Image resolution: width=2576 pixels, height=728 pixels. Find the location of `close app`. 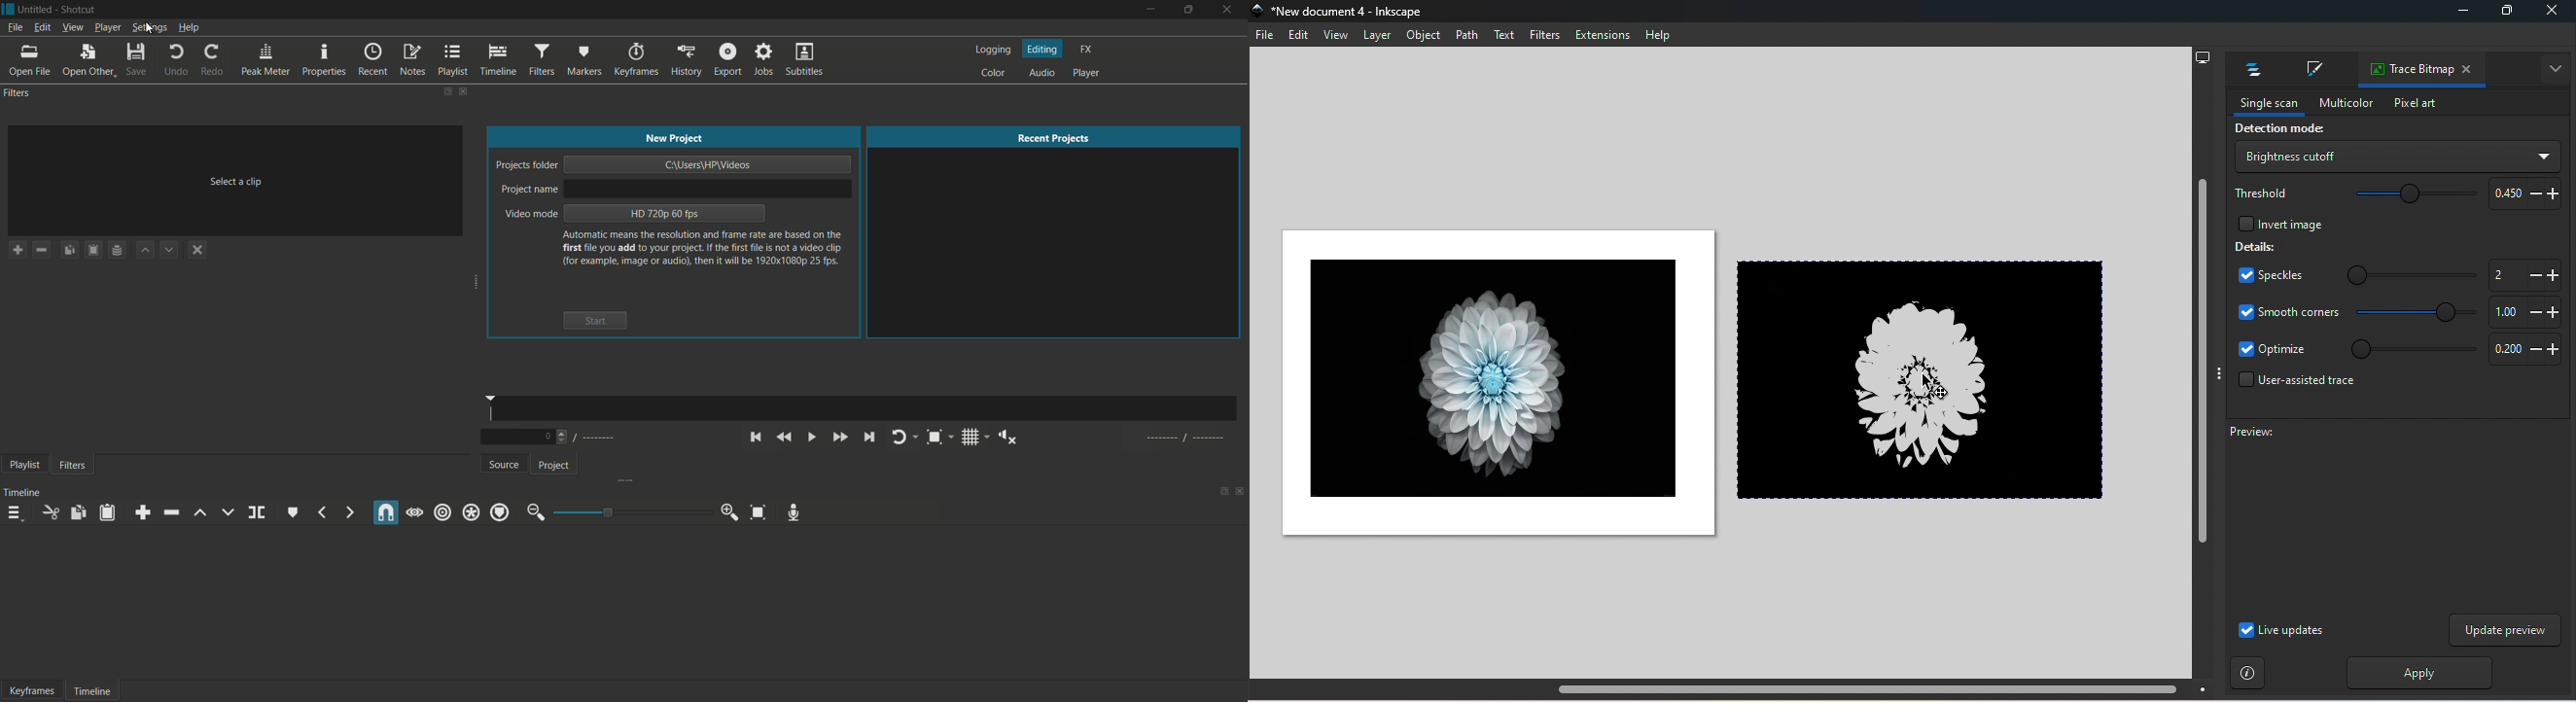

close app is located at coordinates (1229, 9).